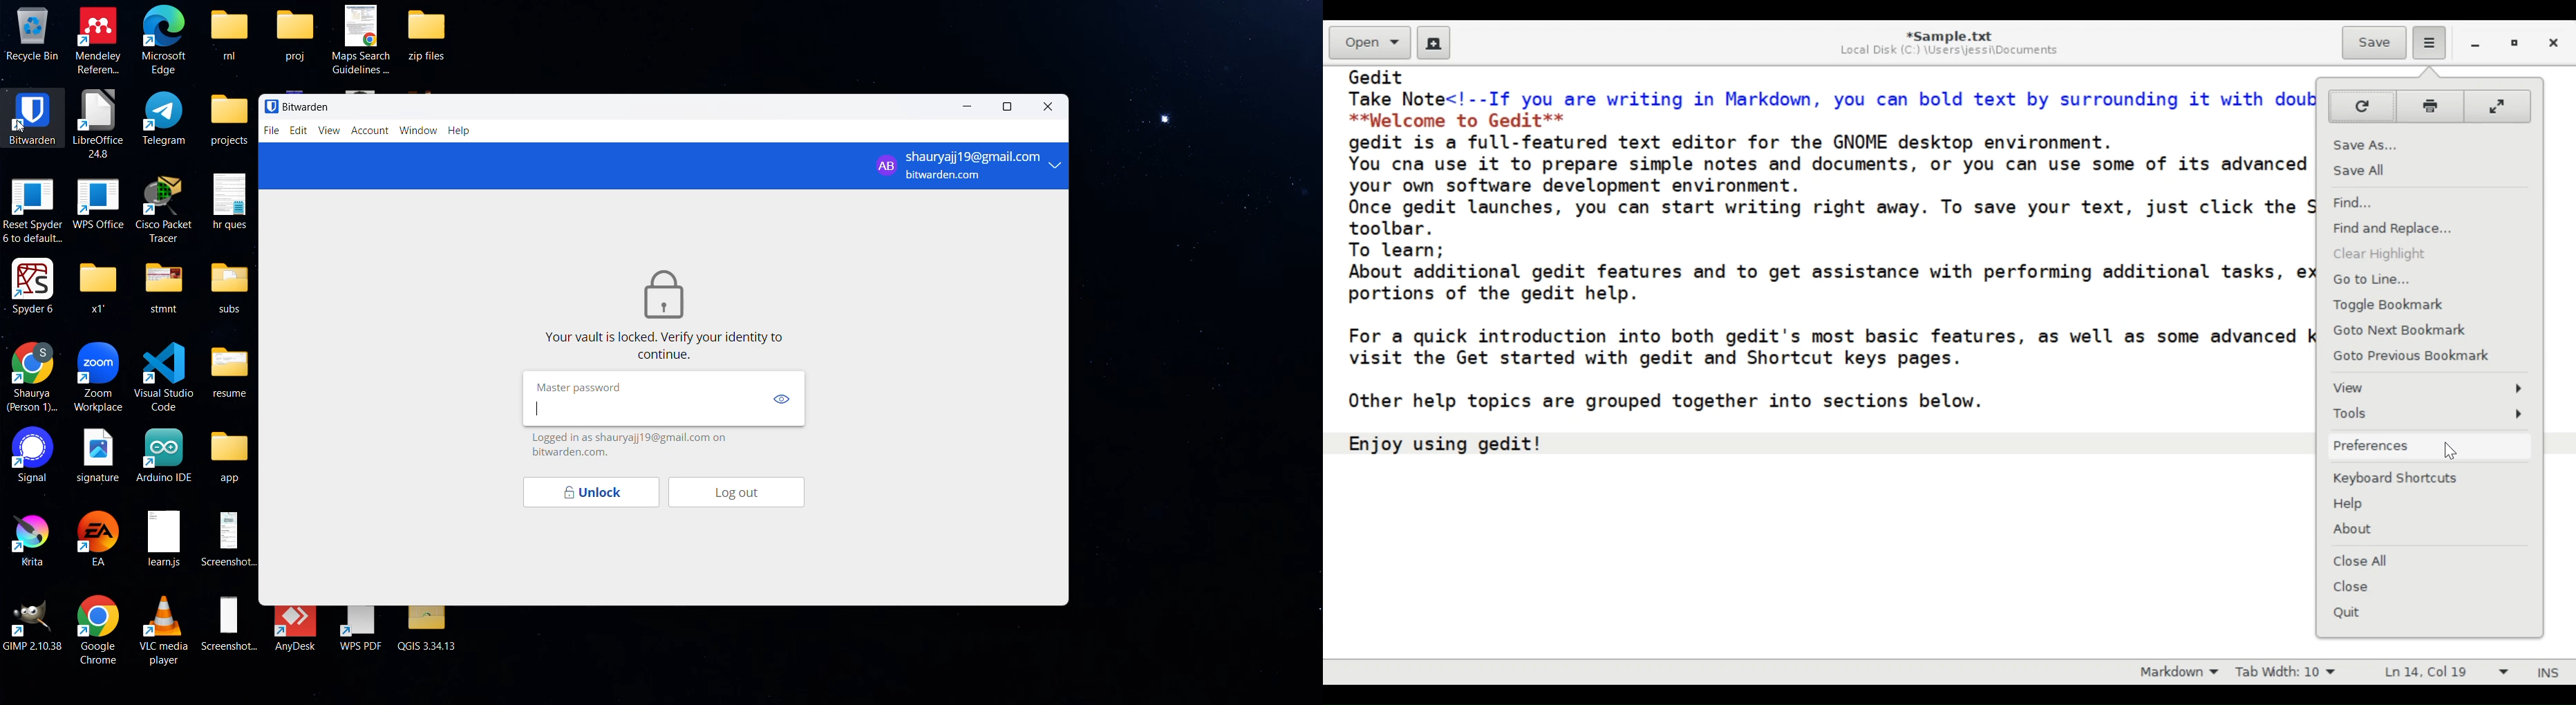 The height and width of the screenshot is (728, 2576). I want to click on ml, so click(229, 33).